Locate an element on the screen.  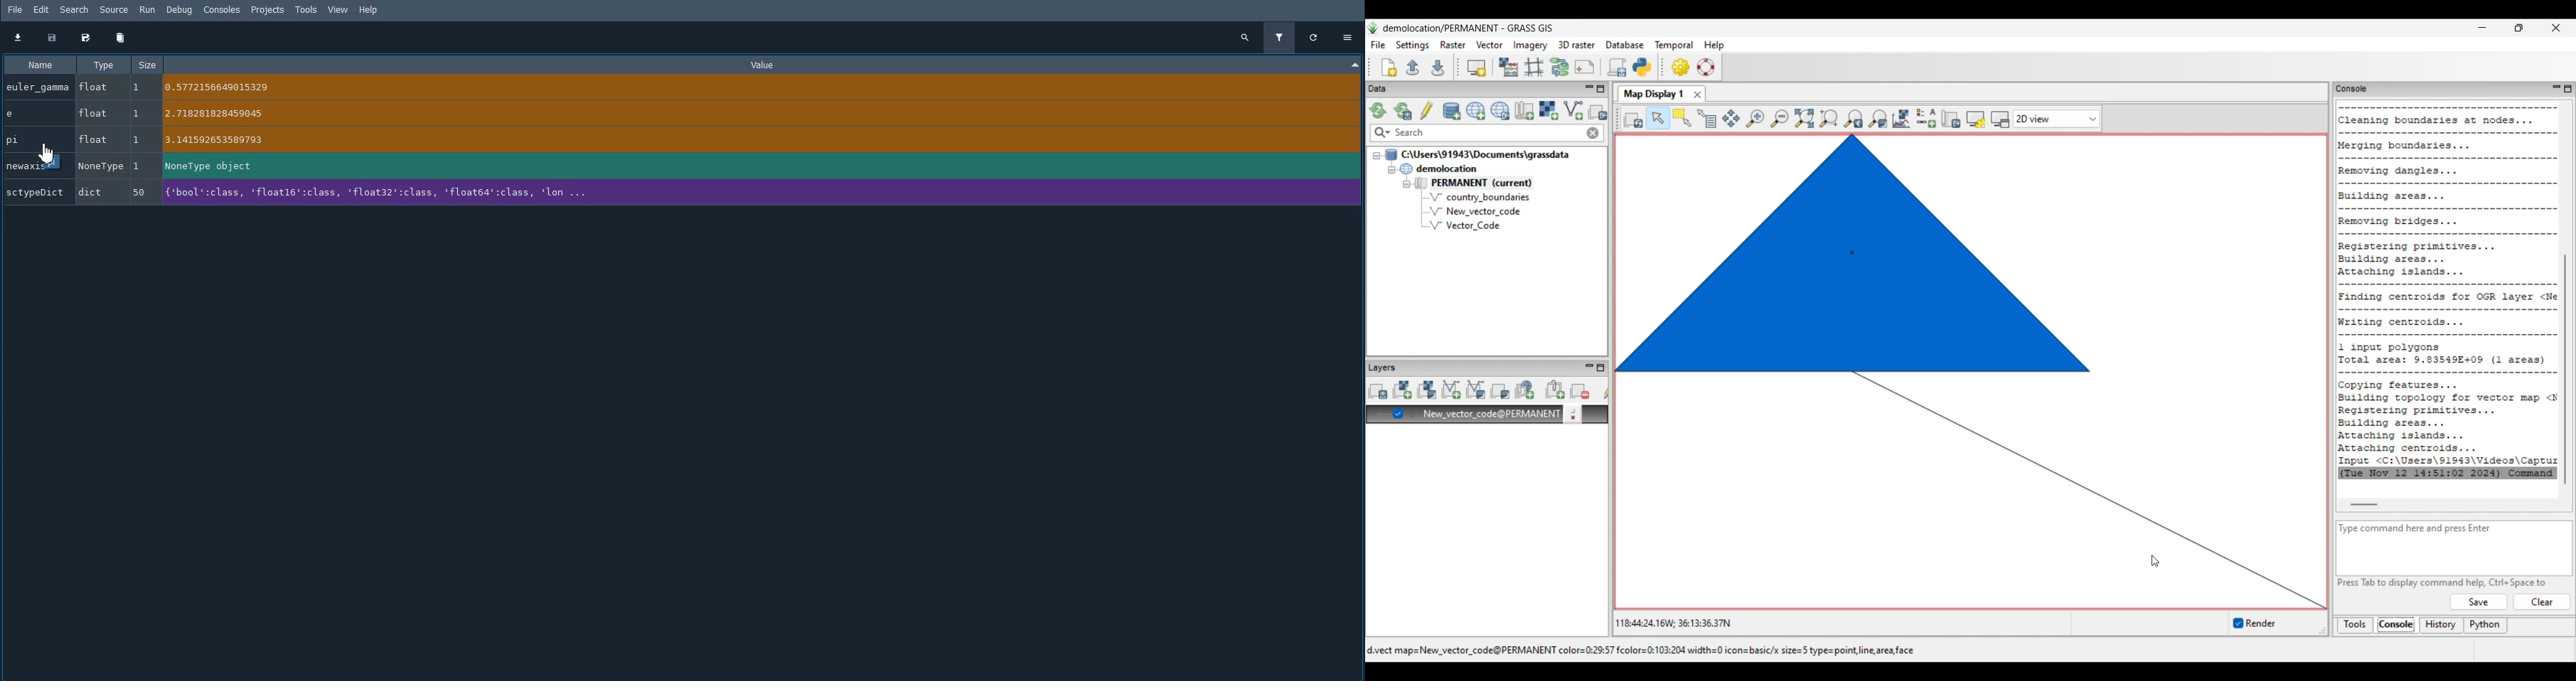
pi is located at coordinates (683, 139).